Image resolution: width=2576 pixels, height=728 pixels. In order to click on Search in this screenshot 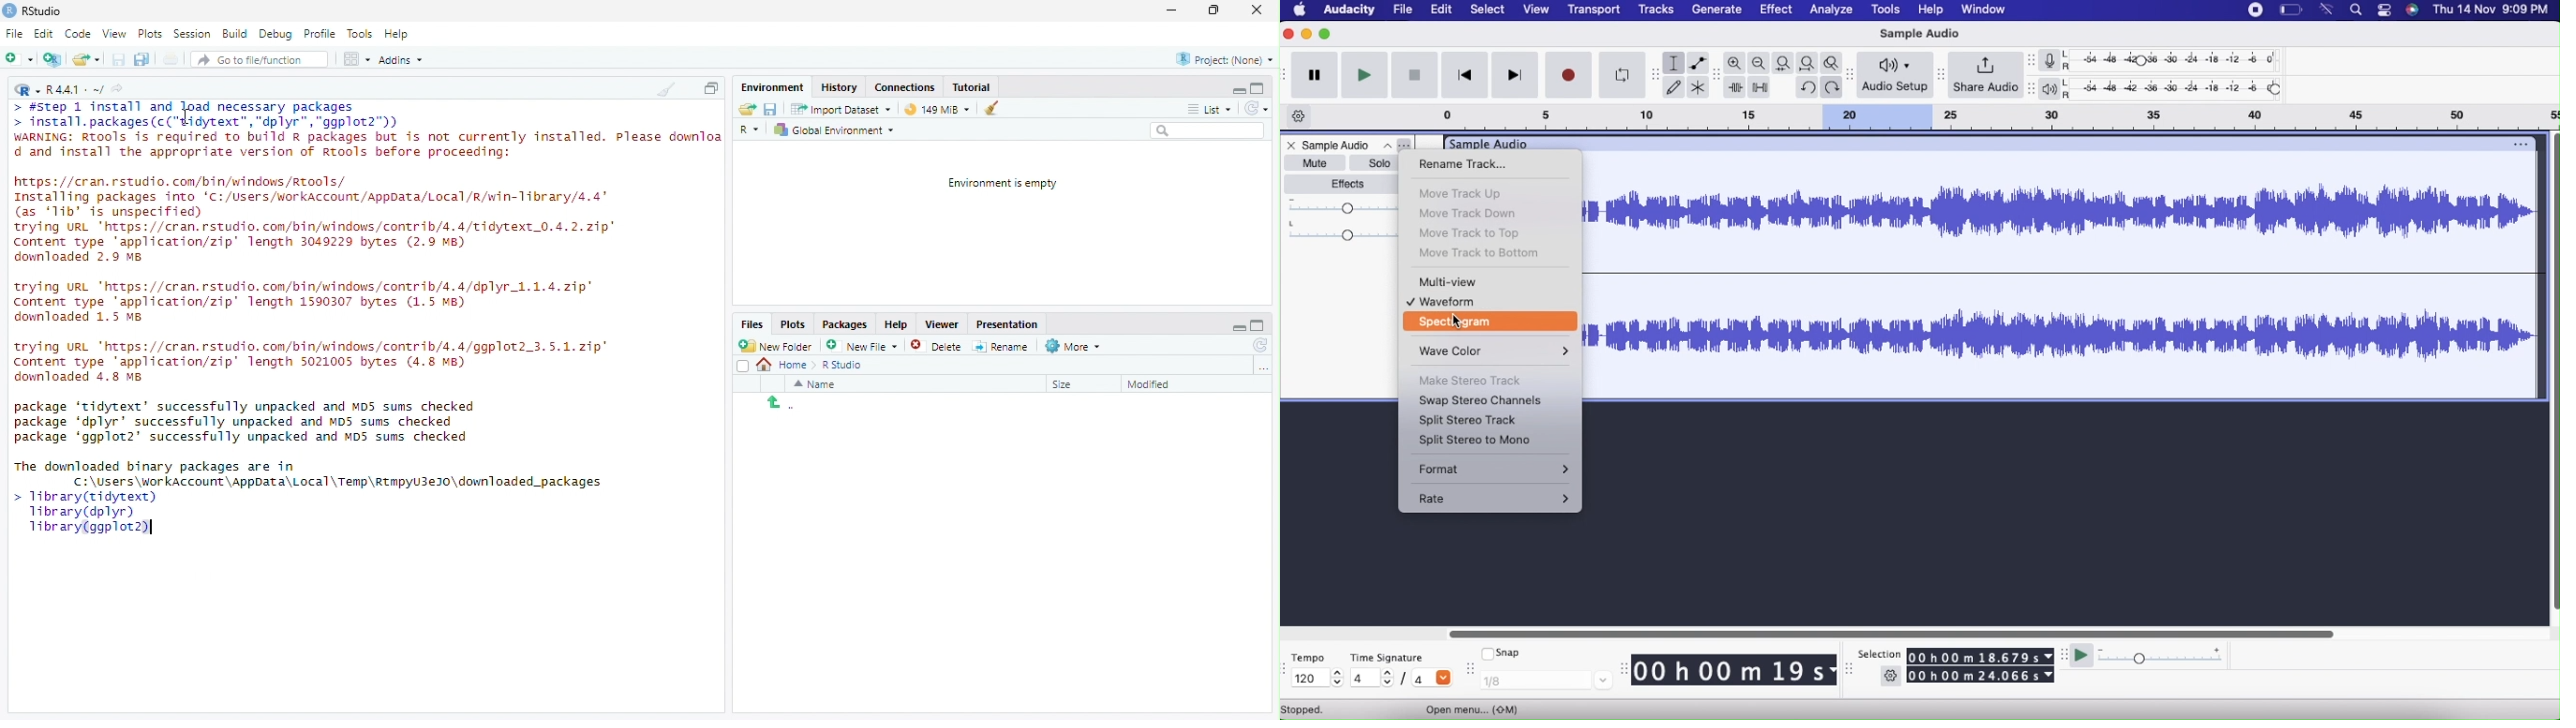, I will do `click(1208, 130)`.